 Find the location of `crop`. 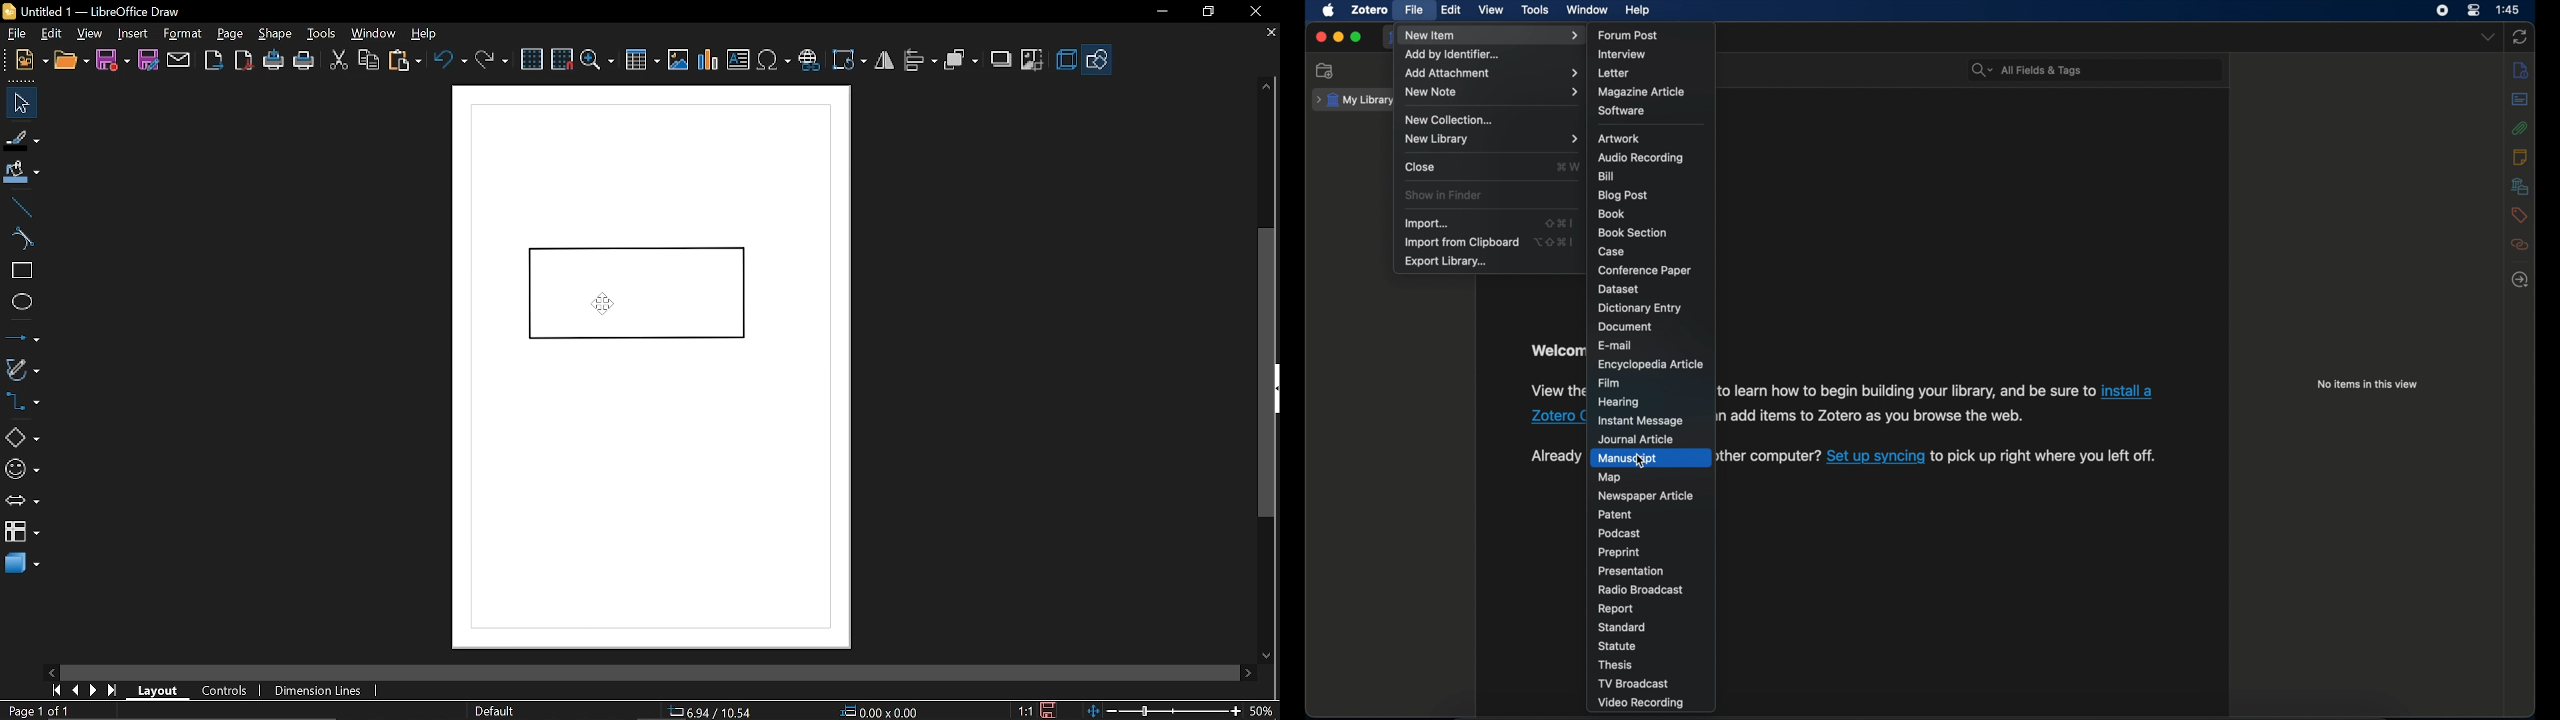

crop is located at coordinates (1033, 59).